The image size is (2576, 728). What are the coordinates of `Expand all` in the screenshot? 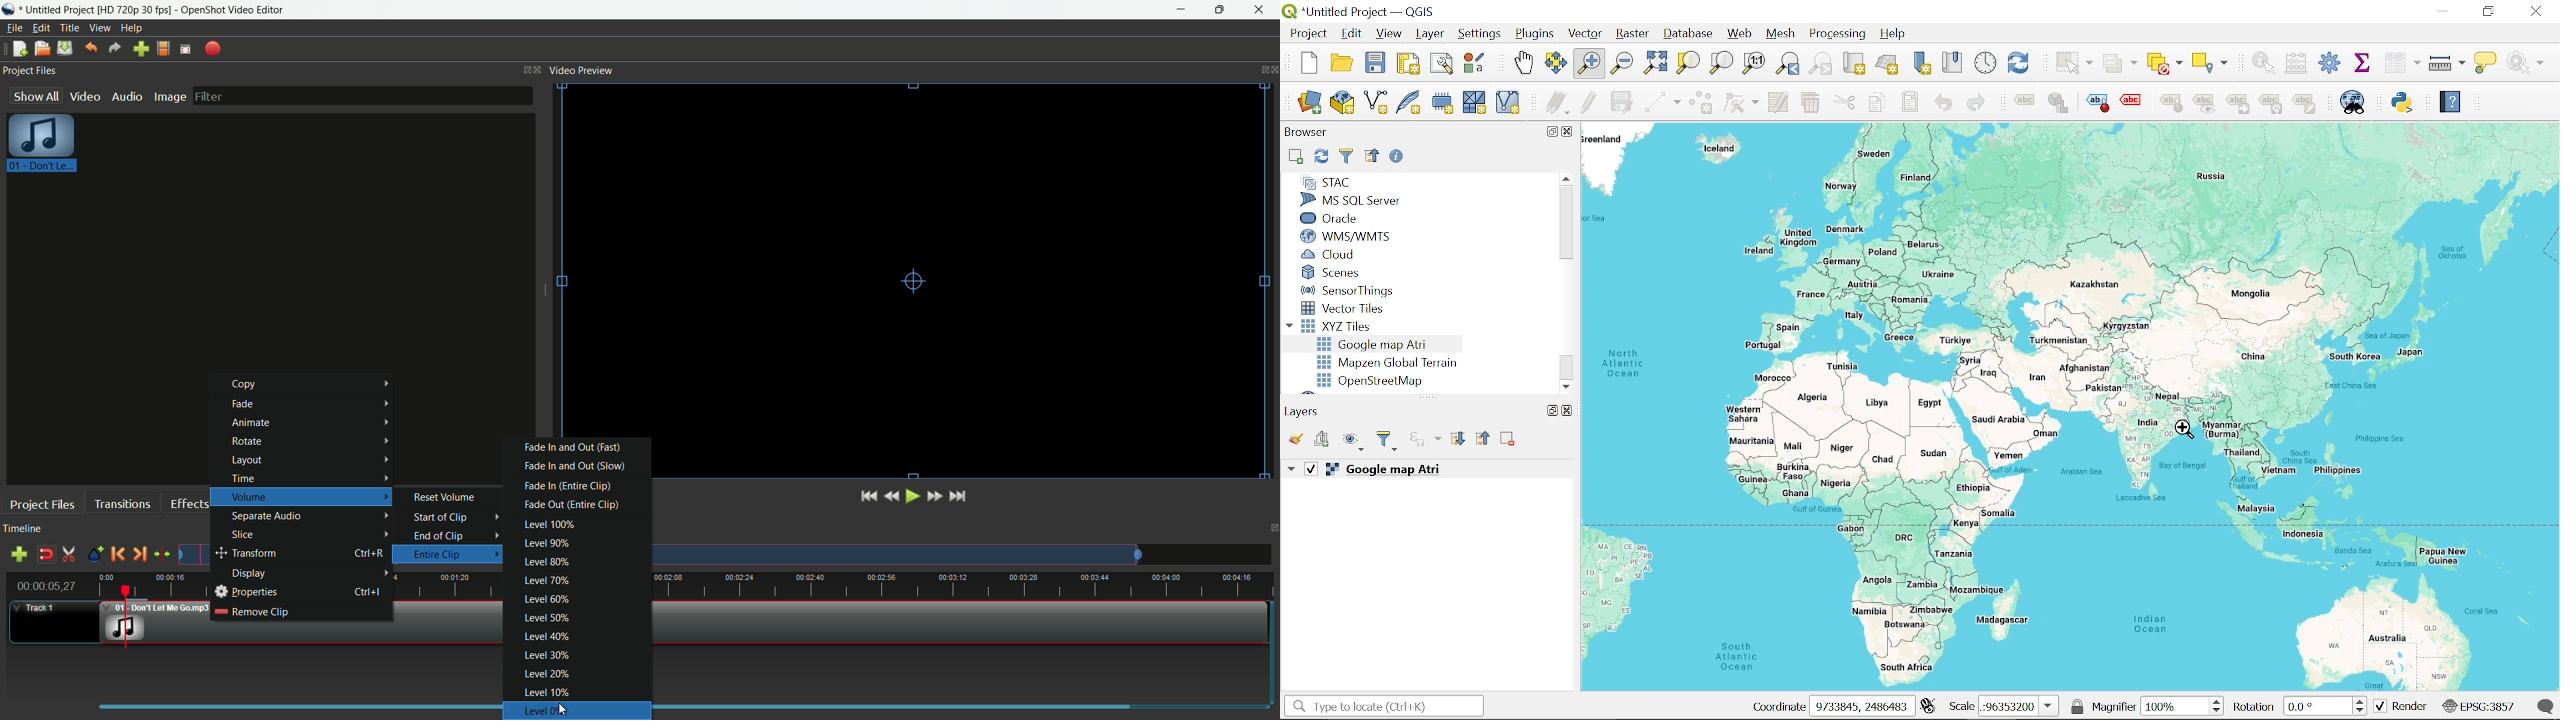 It's located at (1458, 440).